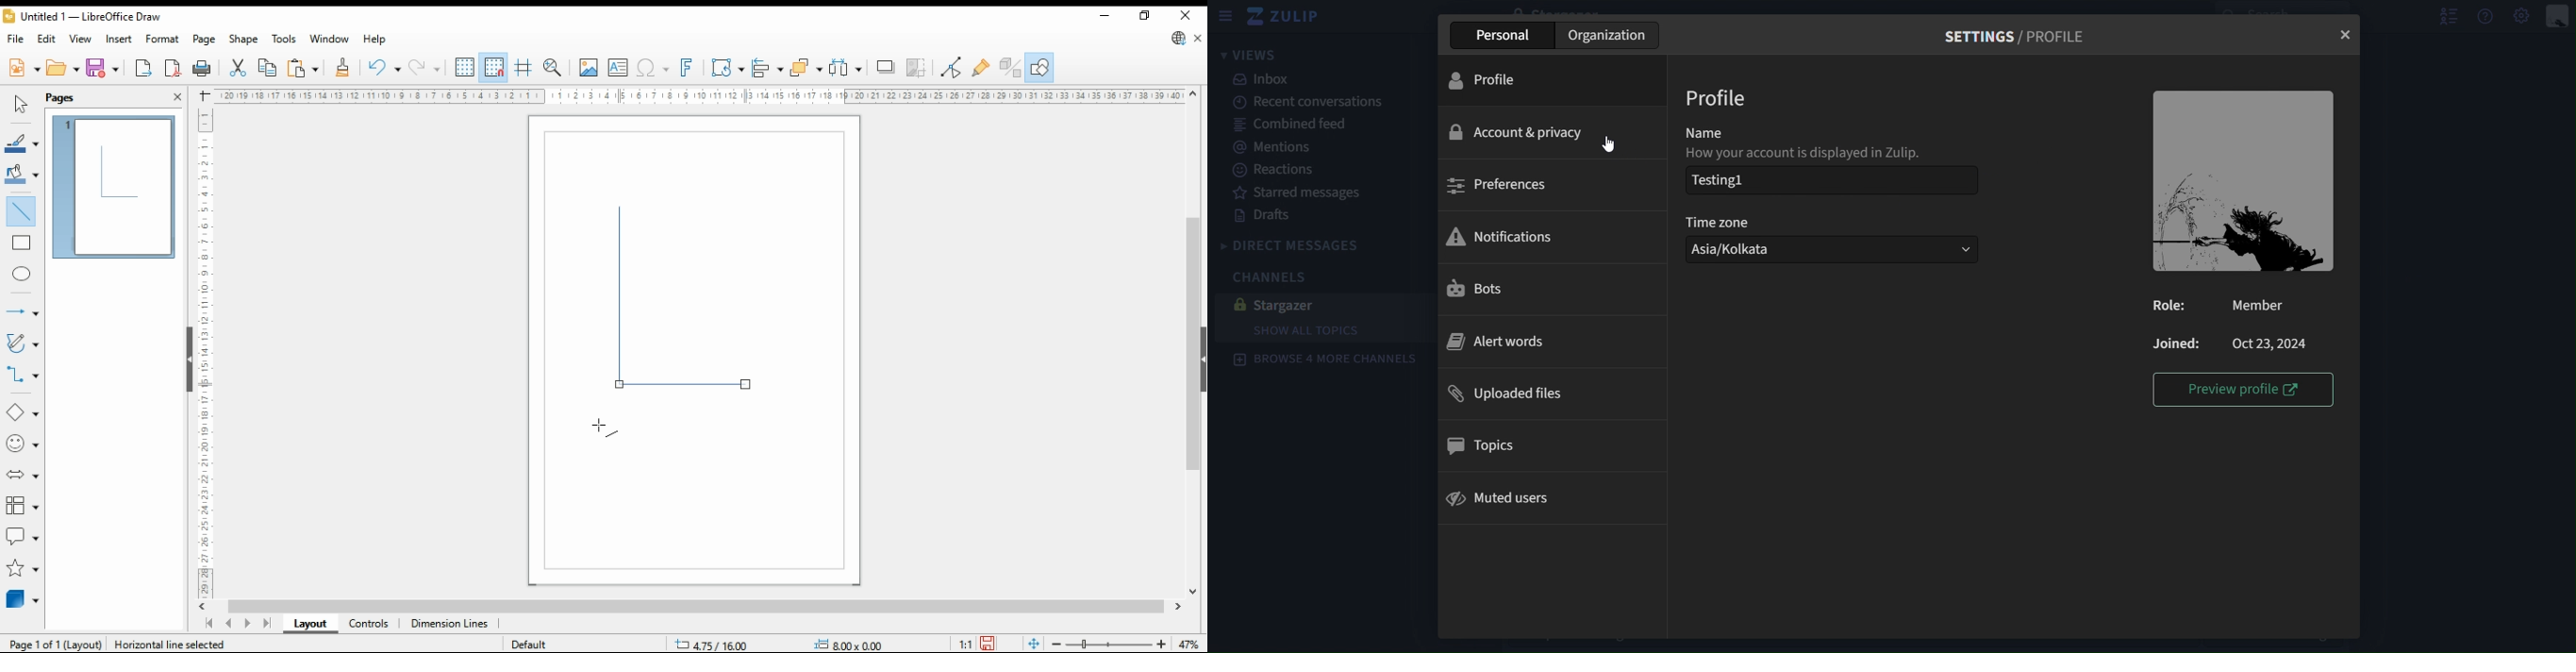  Describe the element at coordinates (21, 569) in the screenshot. I see `stars and banners` at that location.